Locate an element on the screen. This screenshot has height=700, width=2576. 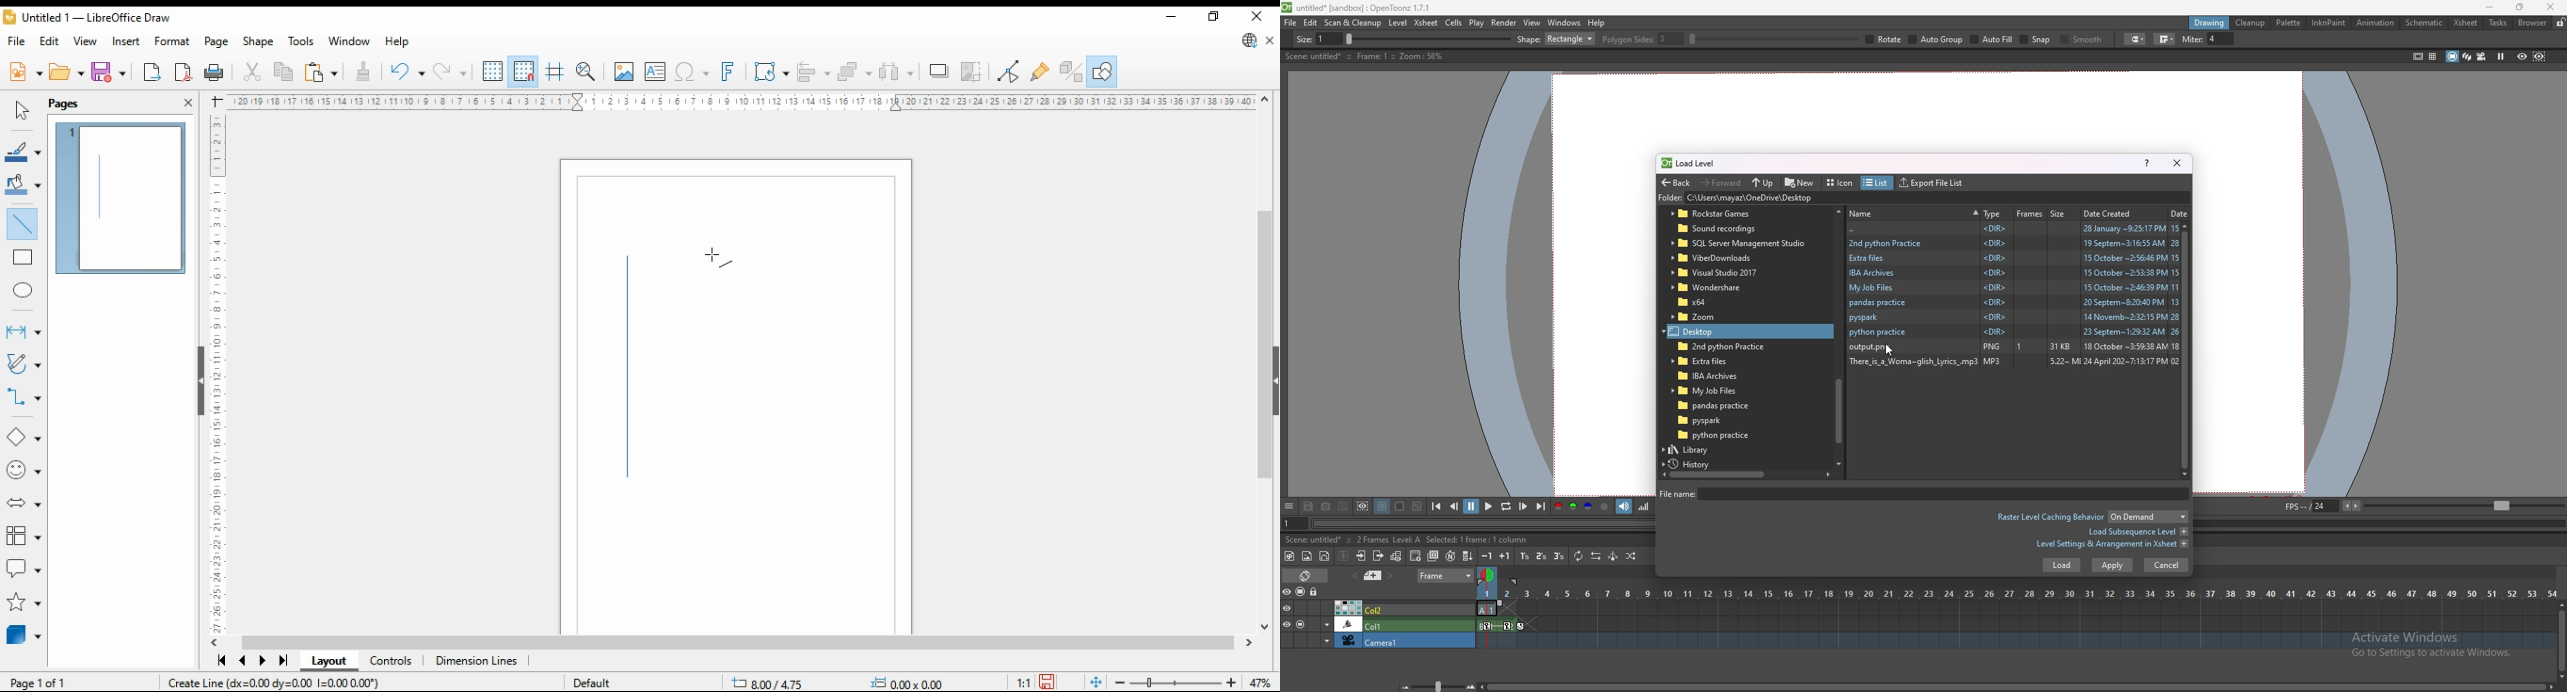
scroll bar is located at coordinates (1746, 474).